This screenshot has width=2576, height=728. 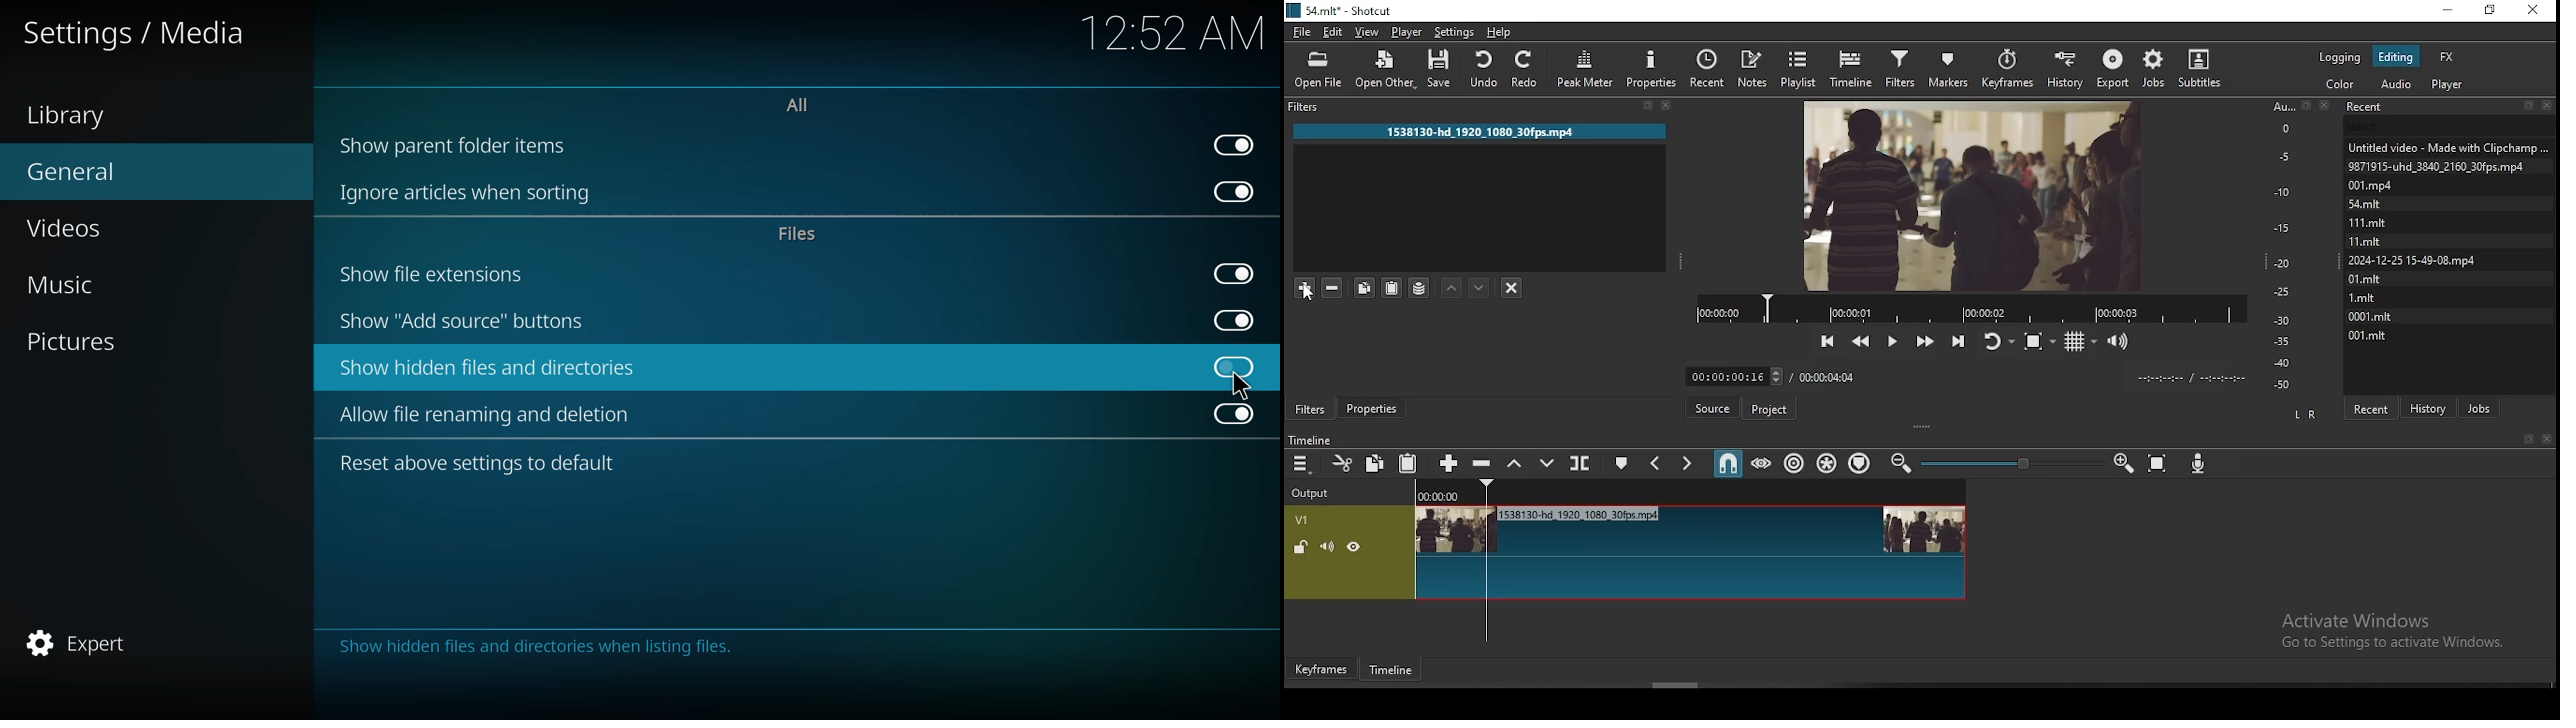 What do you see at coordinates (2081, 339) in the screenshot?
I see `toggle grid display on the player` at bounding box center [2081, 339].